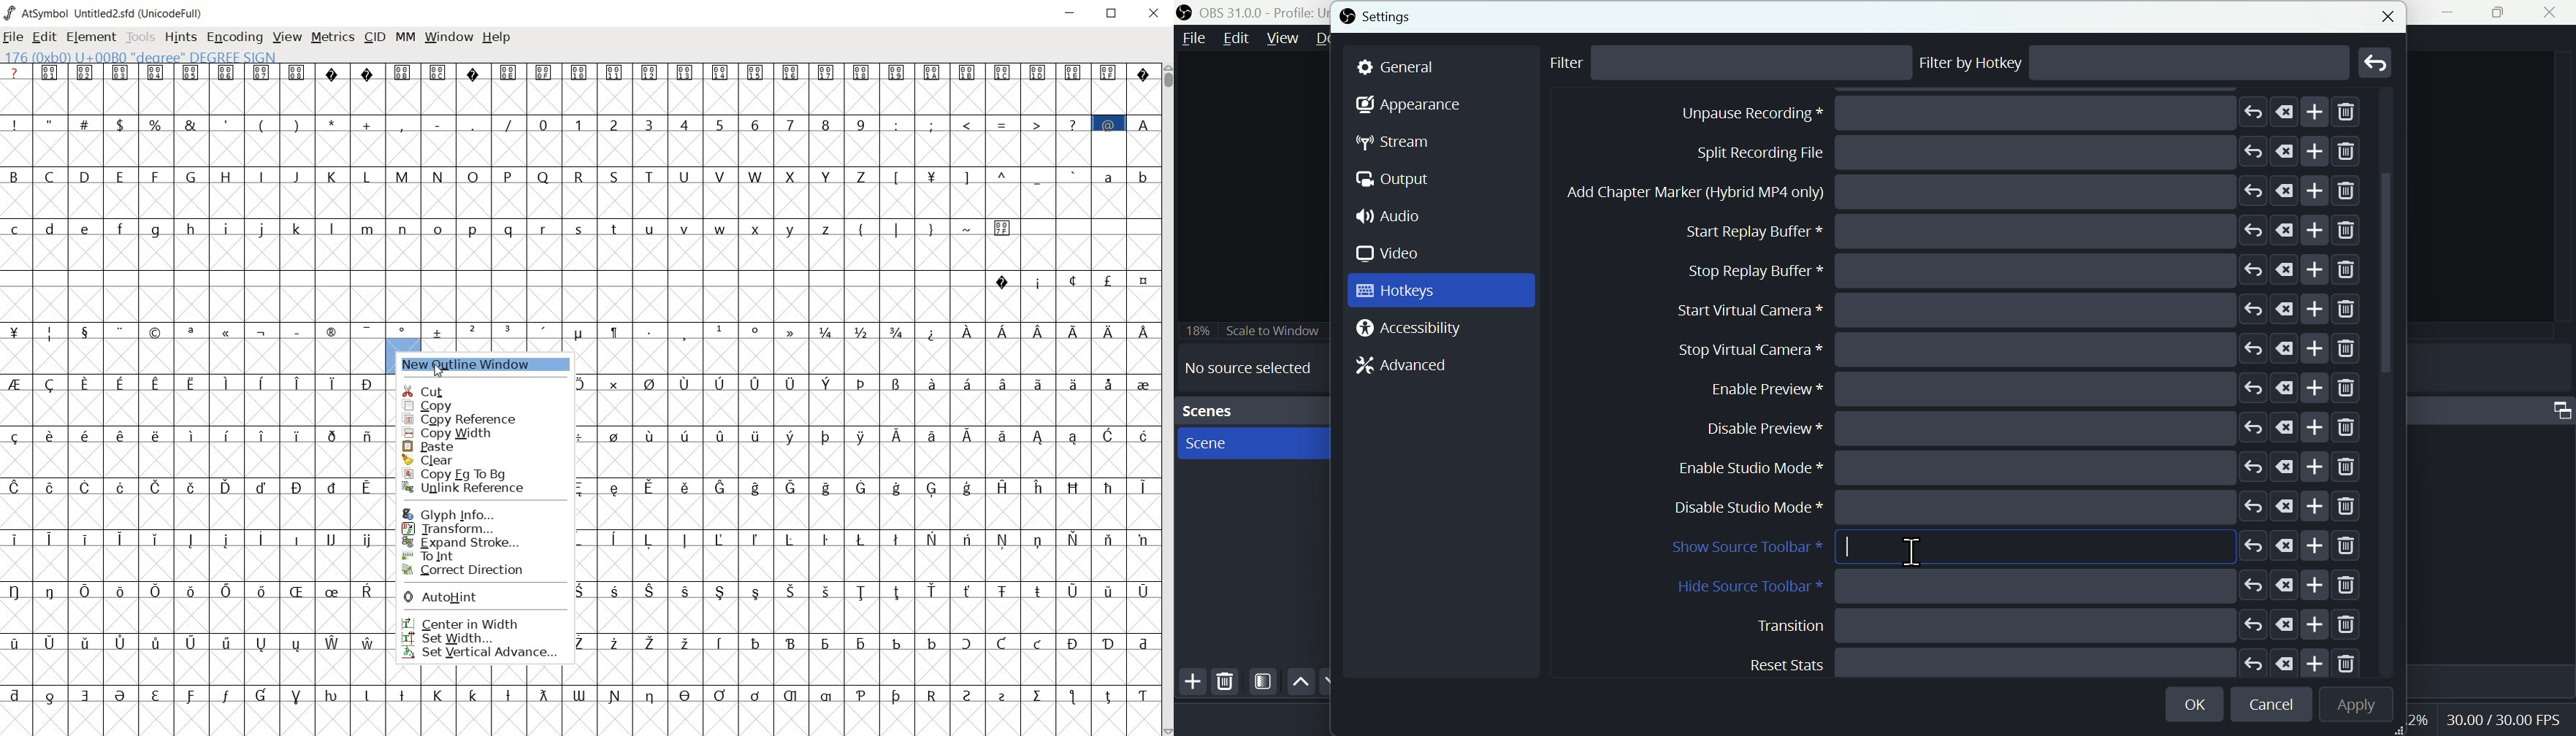 Image resolution: width=2576 pixels, height=756 pixels. What do you see at coordinates (2013, 467) in the screenshot?
I see `start virtual camera` at bounding box center [2013, 467].